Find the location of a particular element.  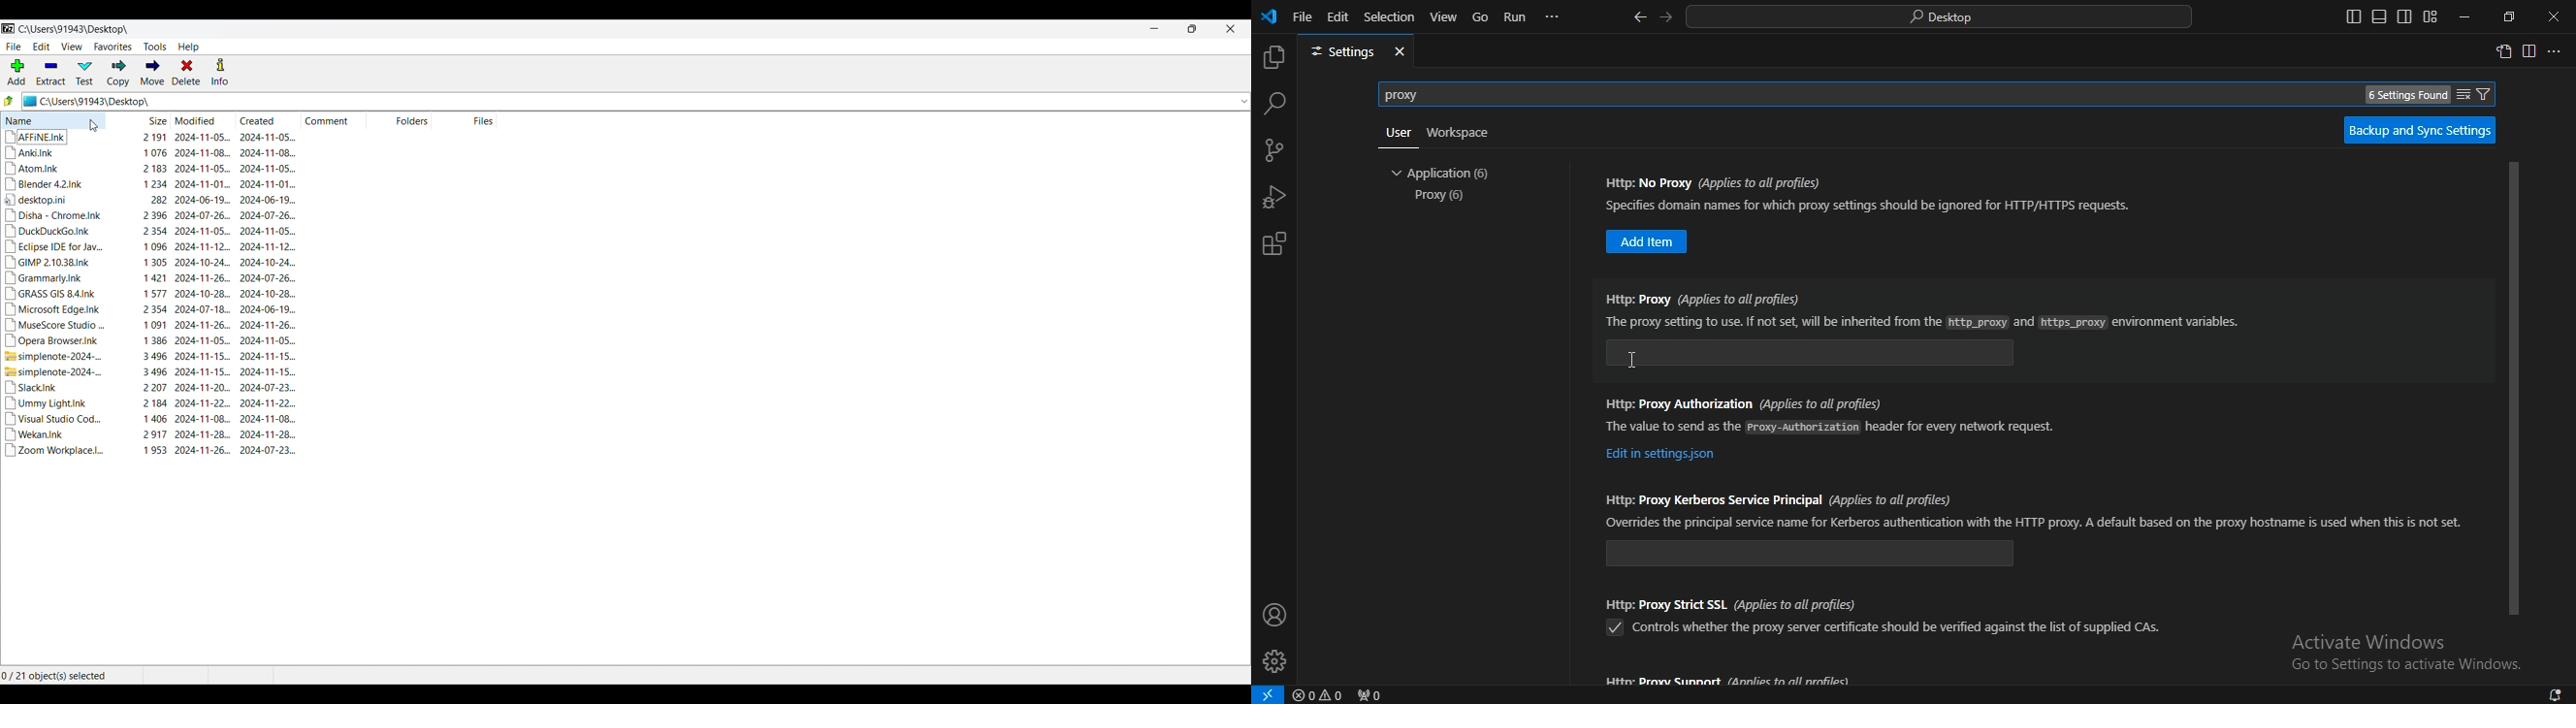

simplenote-2024-... 3496 2024-11-15... 2024-11-15... is located at coordinates (151, 357).